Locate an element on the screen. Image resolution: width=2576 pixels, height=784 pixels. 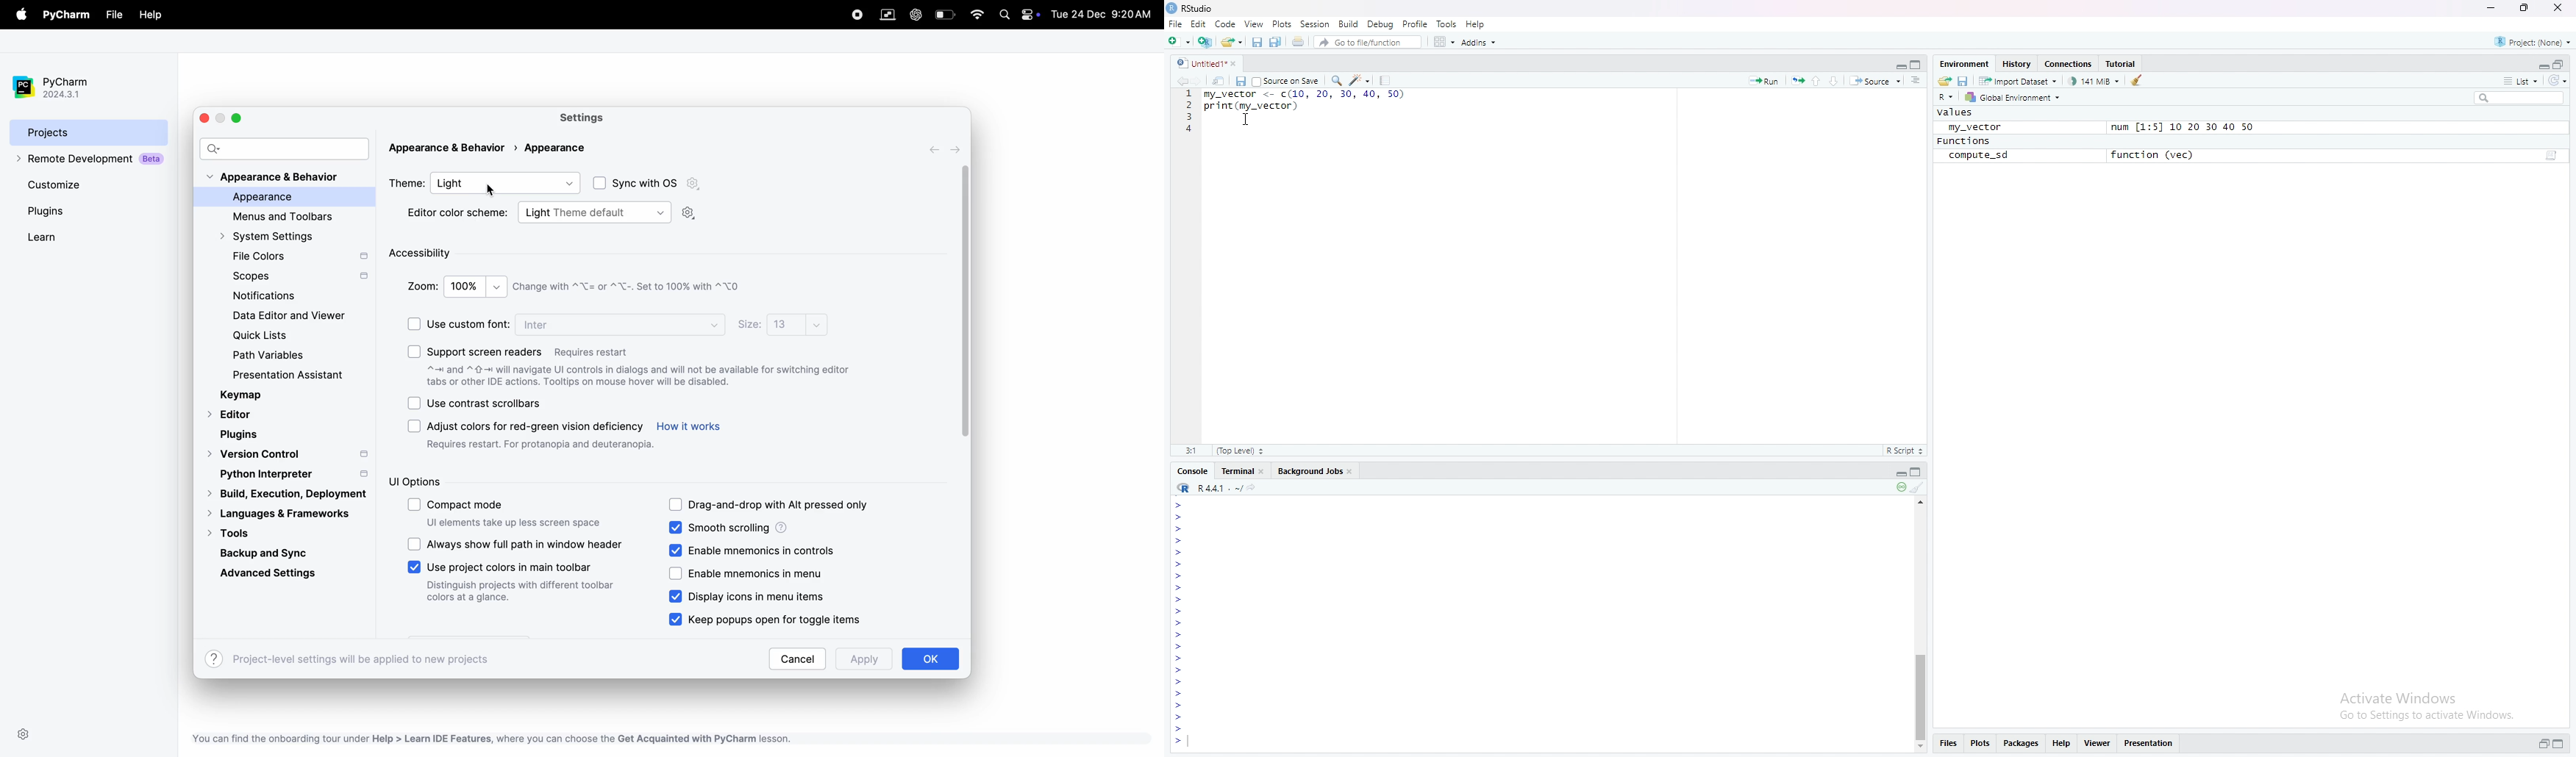
plugins is located at coordinates (66, 211).